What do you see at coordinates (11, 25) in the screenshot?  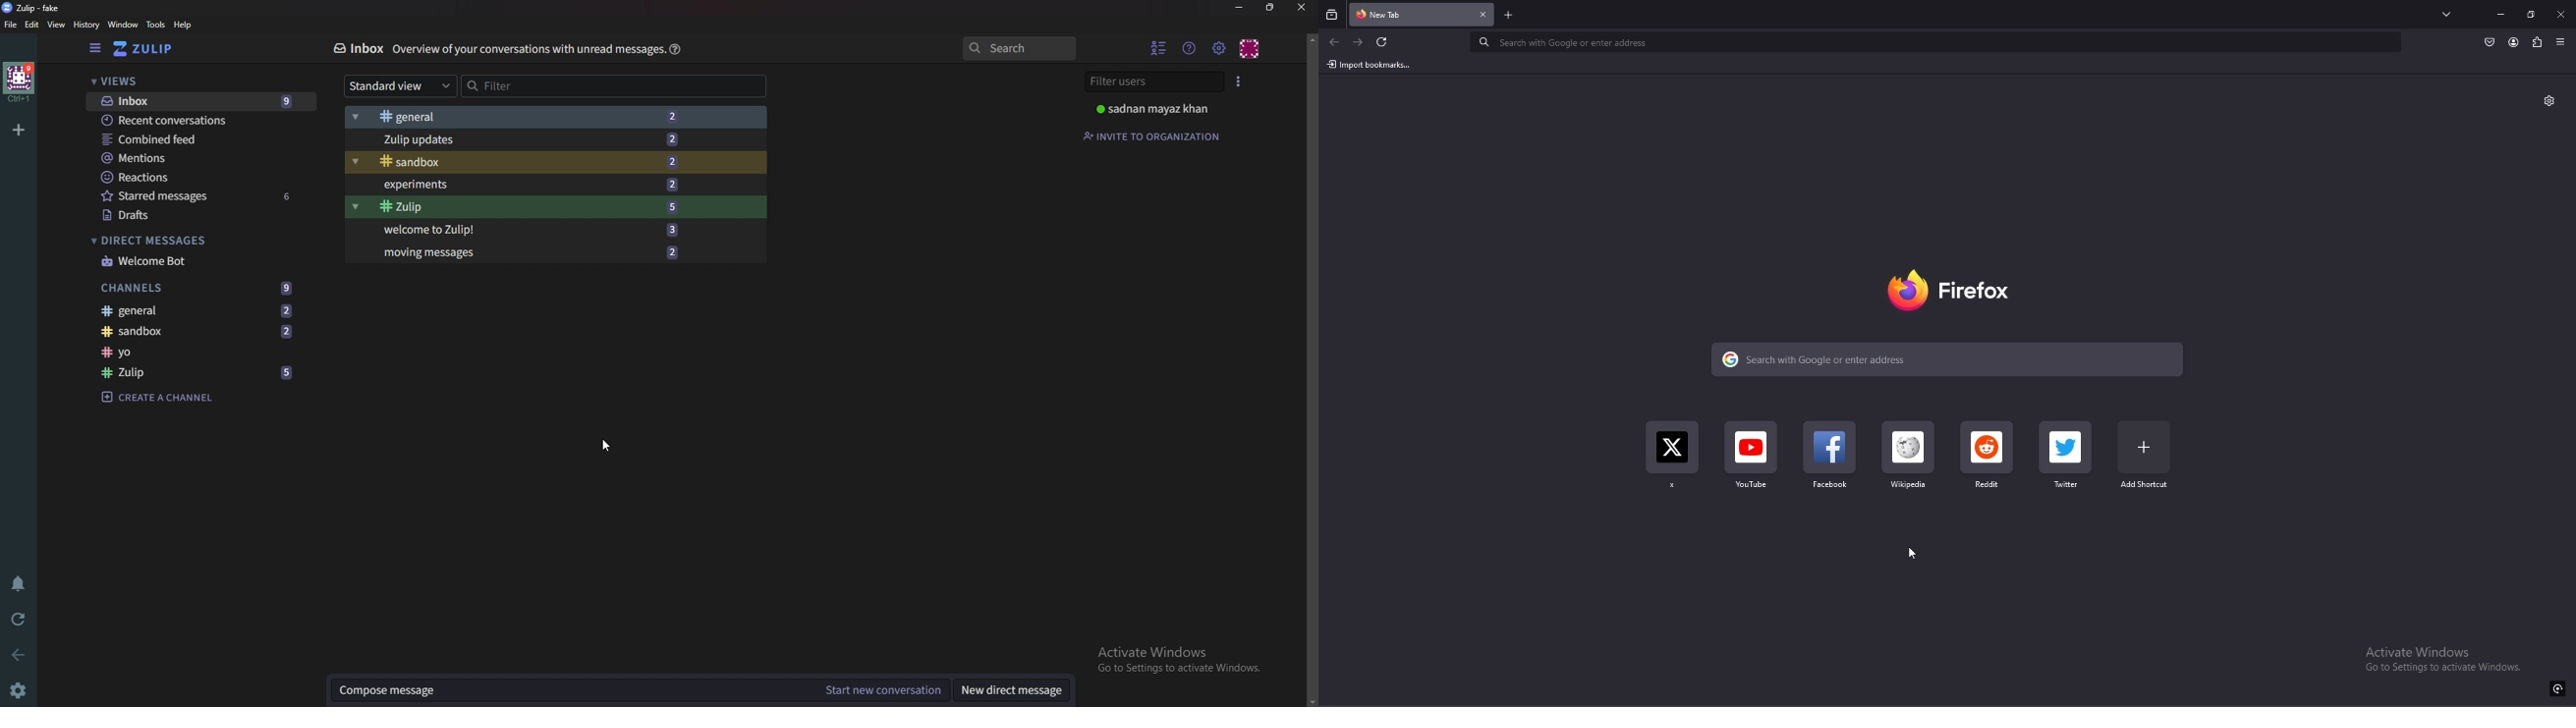 I see `File` at bounding box center [11, 25].